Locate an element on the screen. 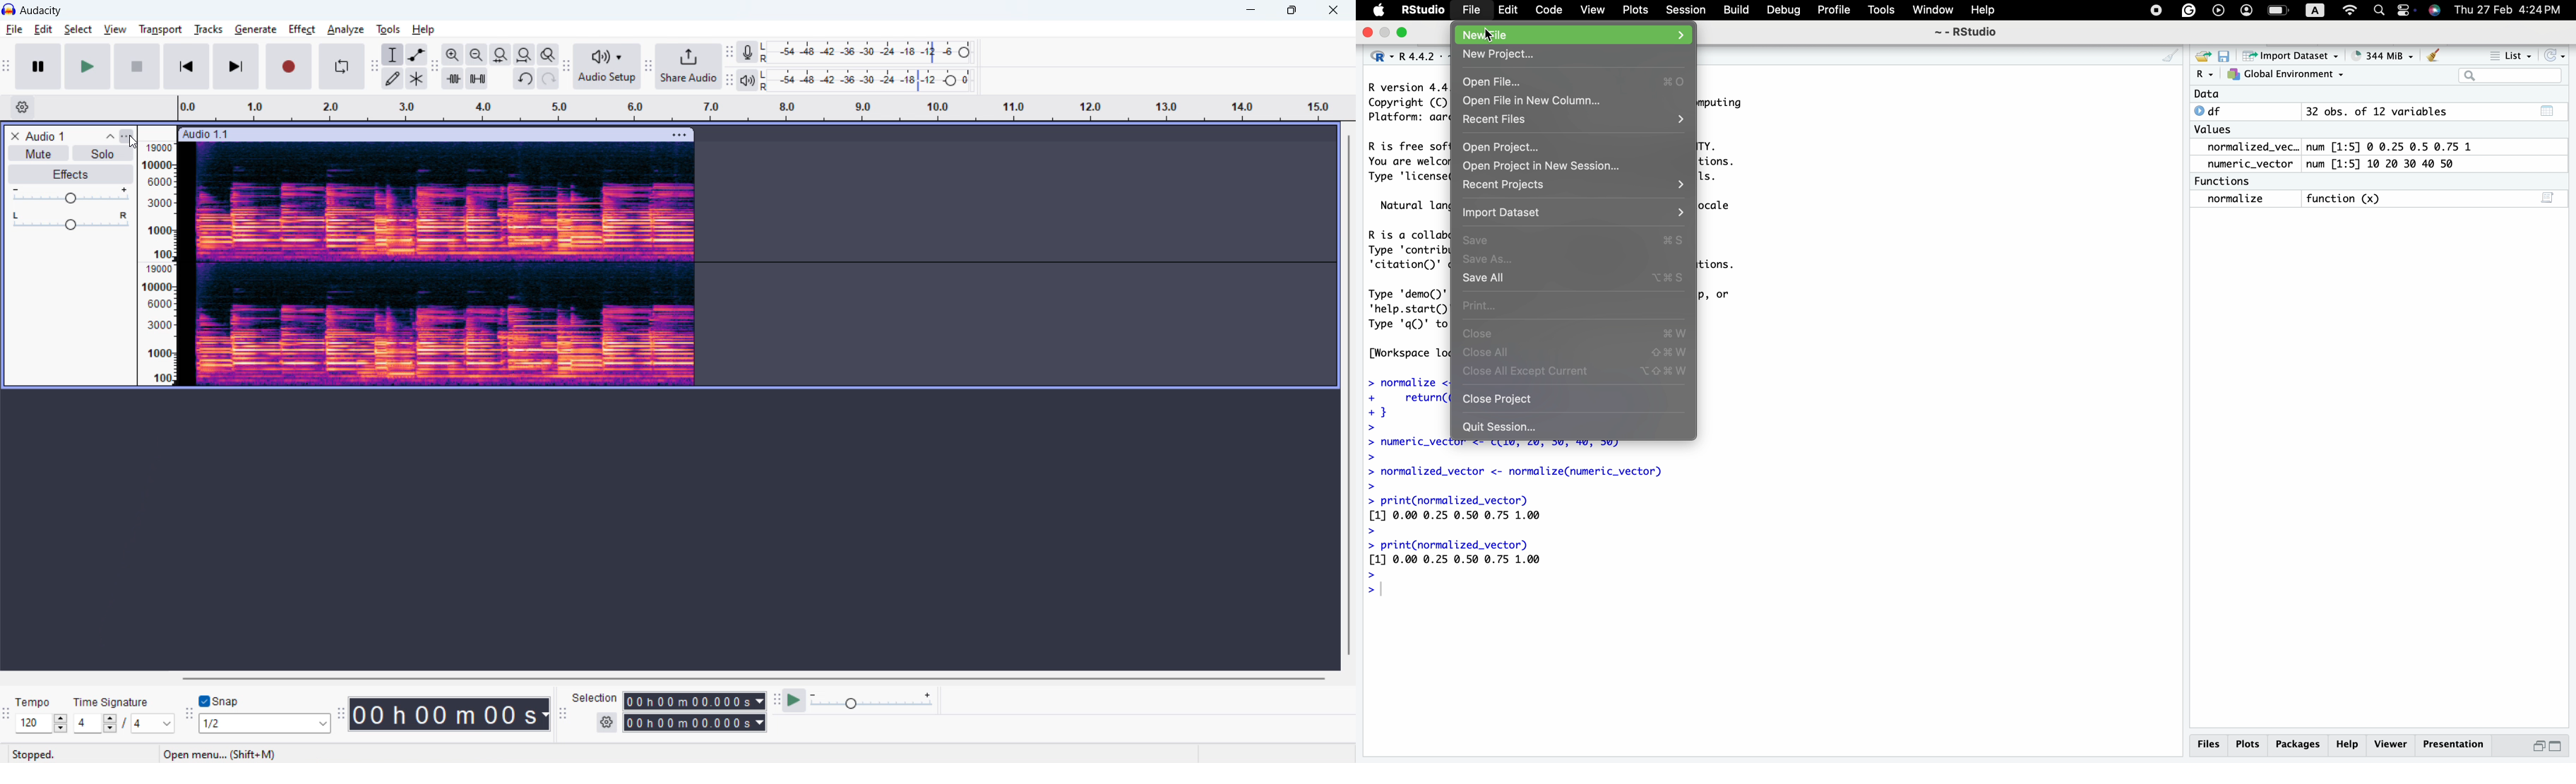  New File is located at coordinates (1485, 35).